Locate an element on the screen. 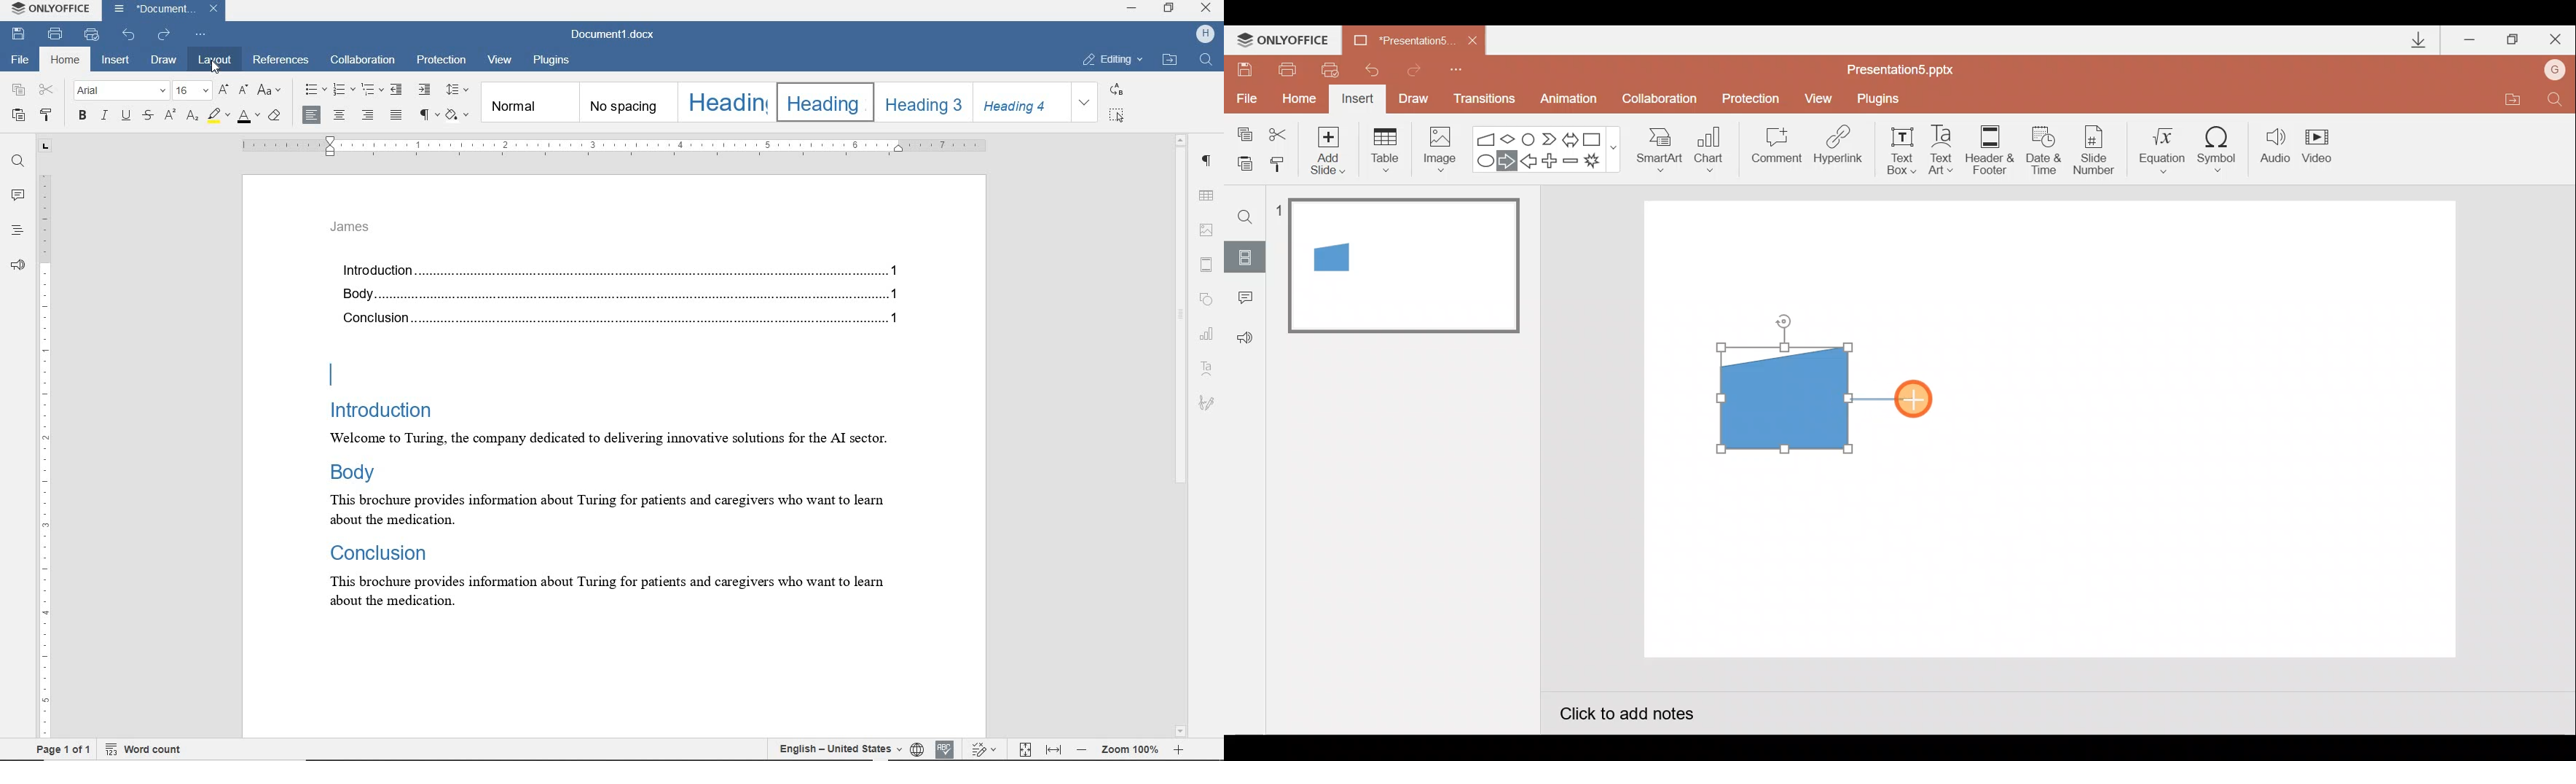 The image size is (2576, 784). clear style is located at coordinates (276, 117).